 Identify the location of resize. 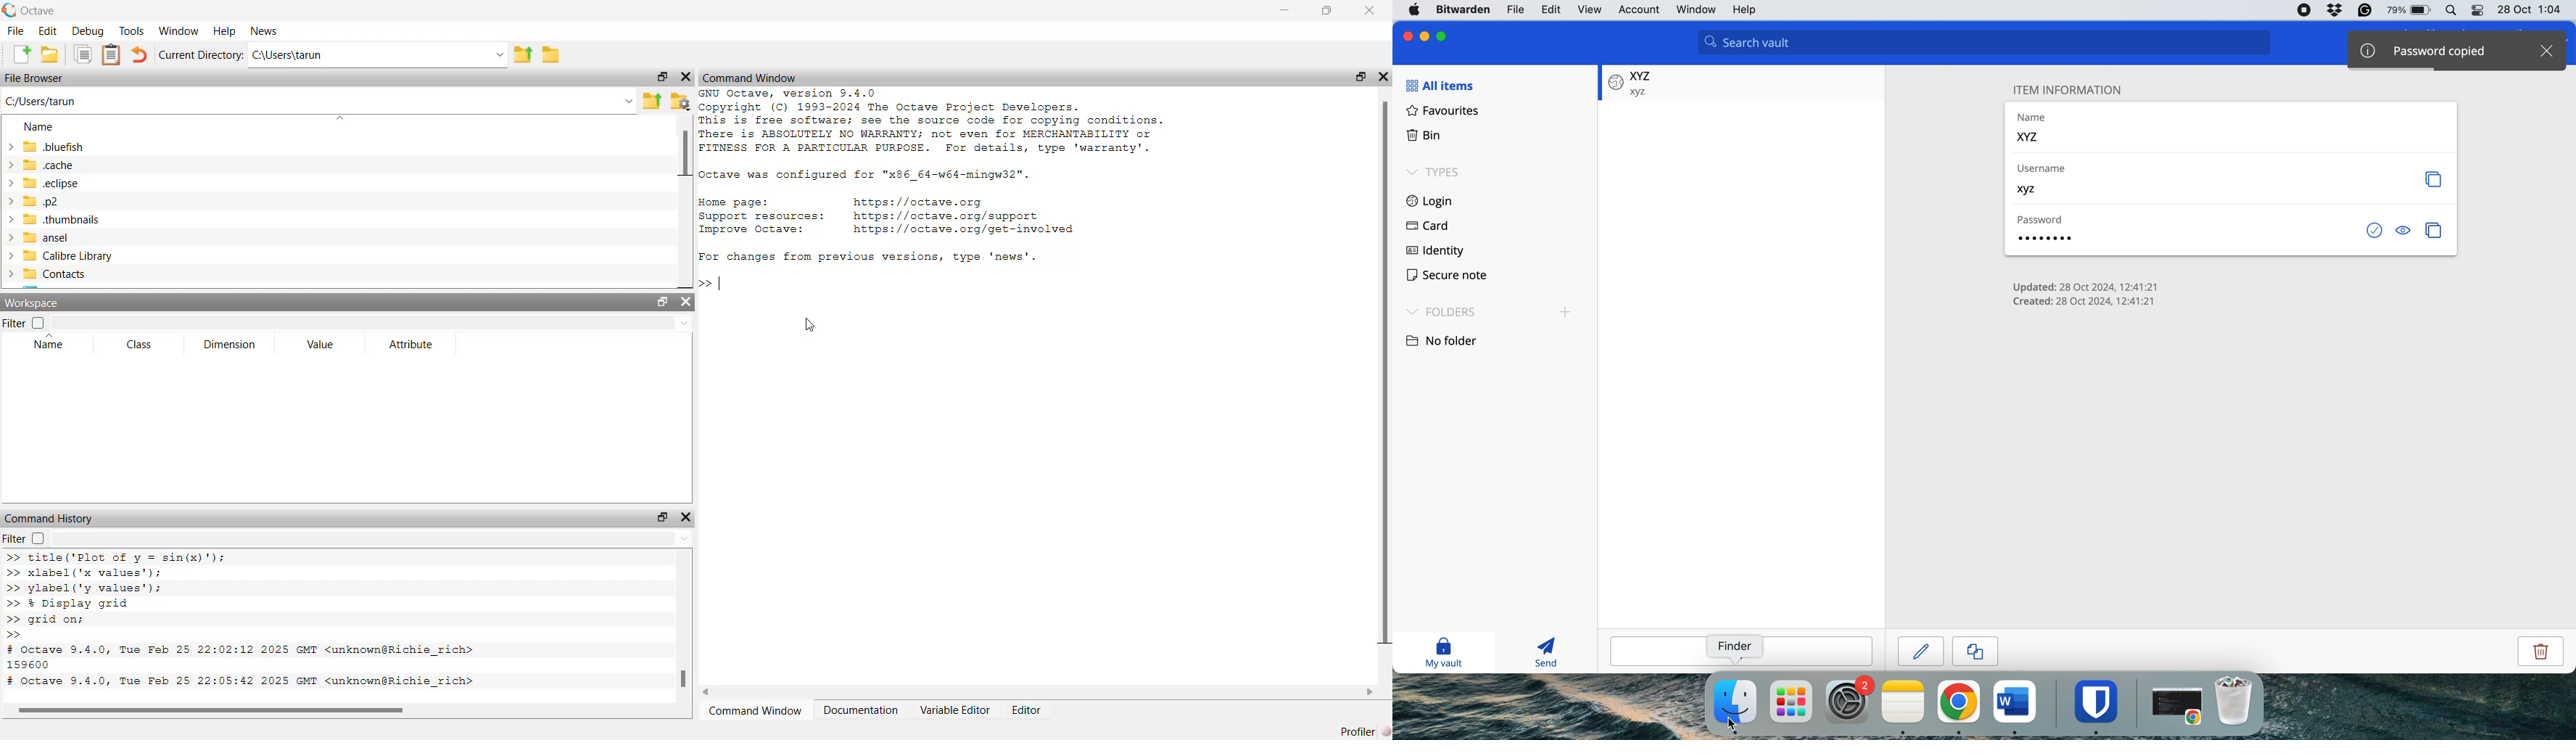
(664, 76).